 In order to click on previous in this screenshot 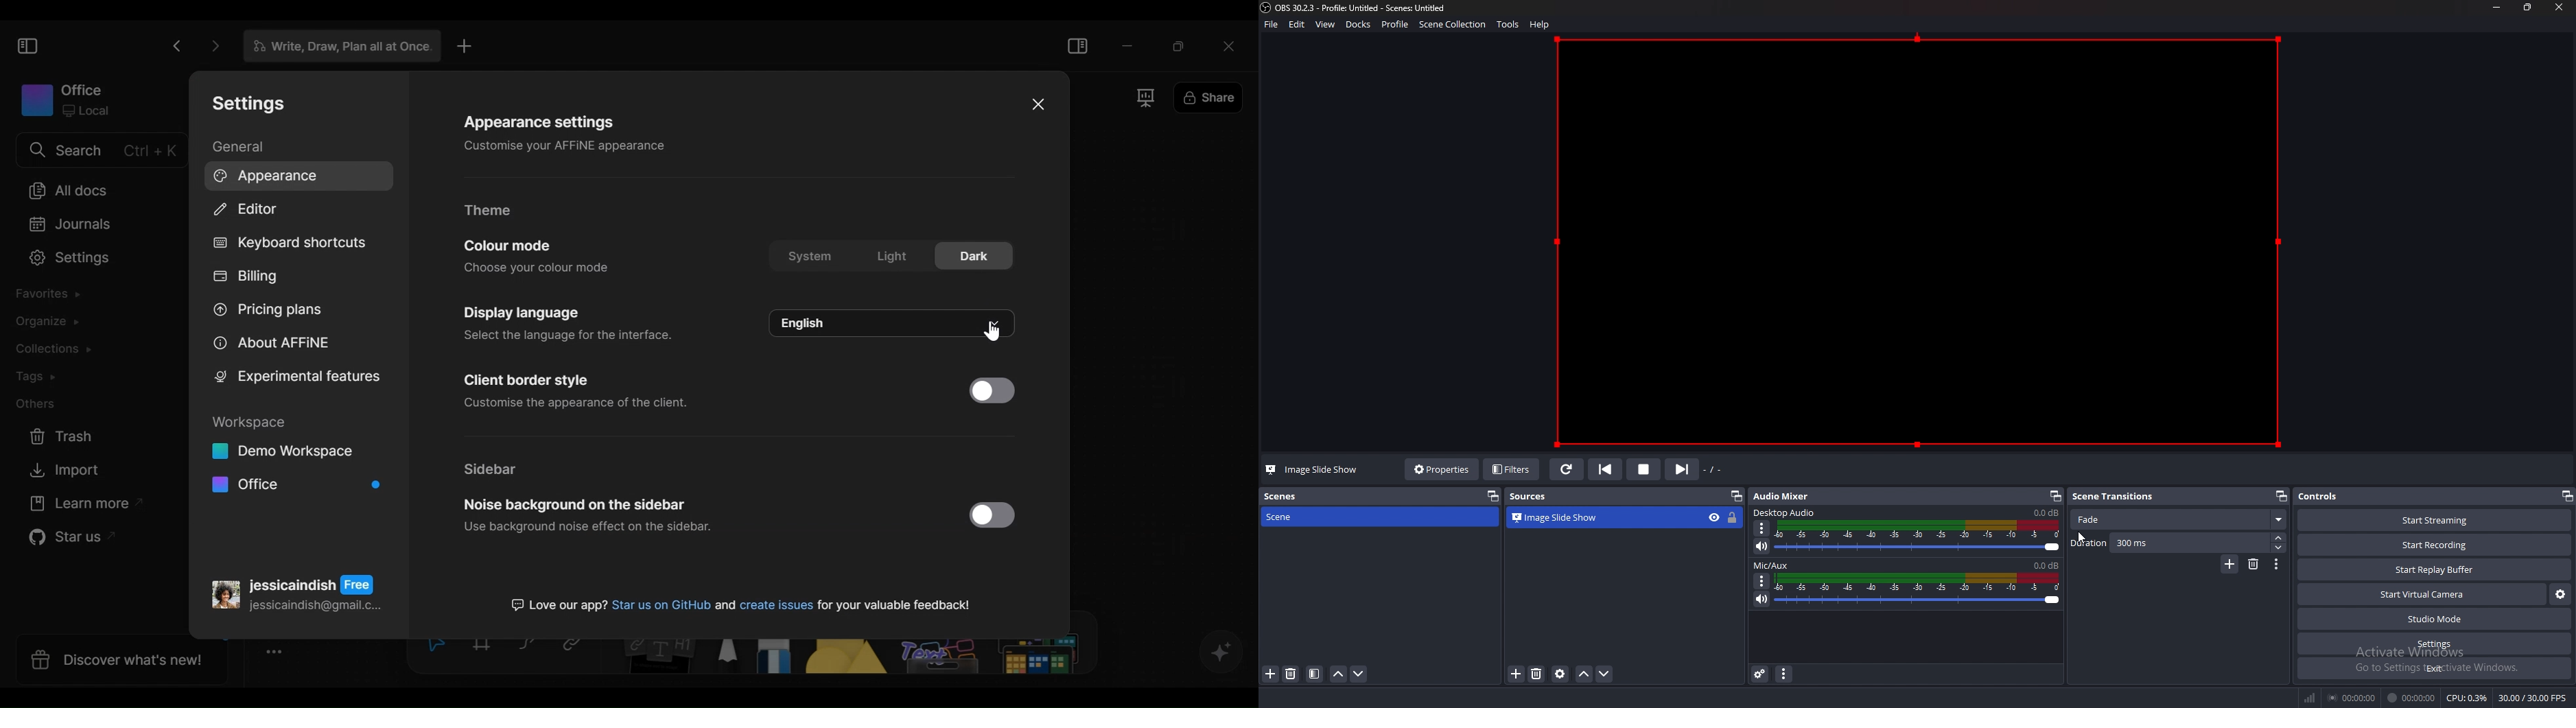, I will do `click(1606, 469)`.